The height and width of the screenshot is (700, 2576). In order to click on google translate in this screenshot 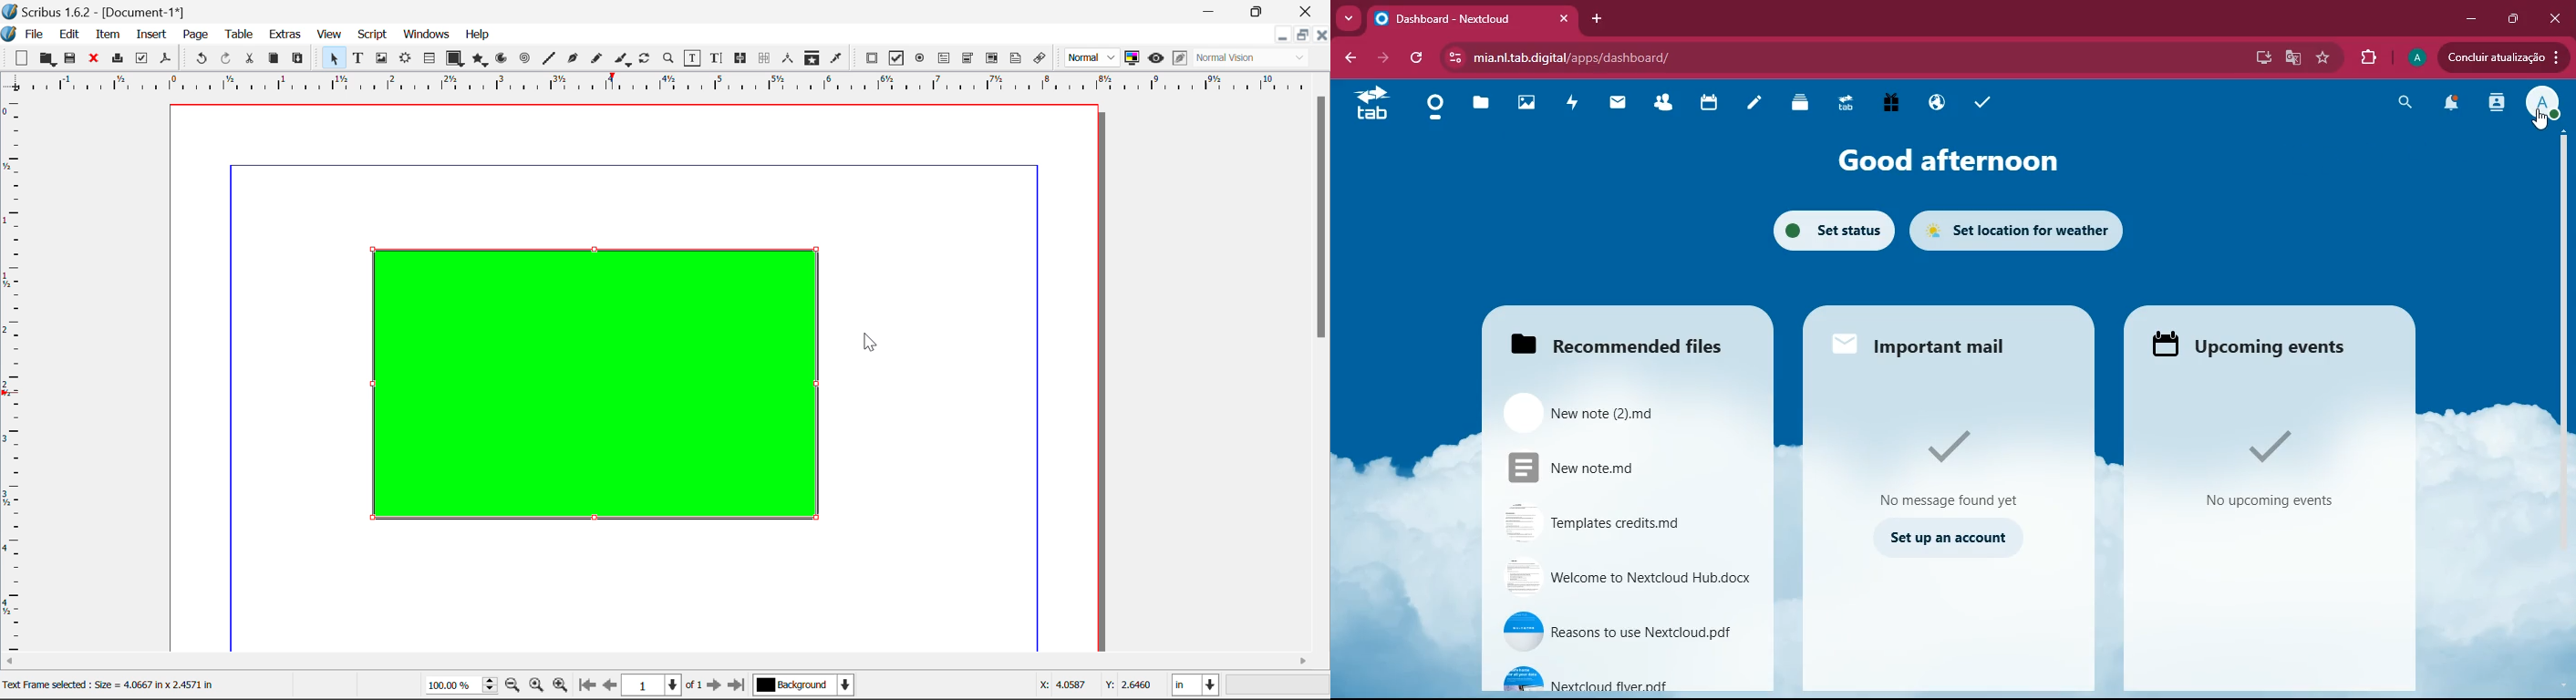, I will do `click(2292, 57)`.